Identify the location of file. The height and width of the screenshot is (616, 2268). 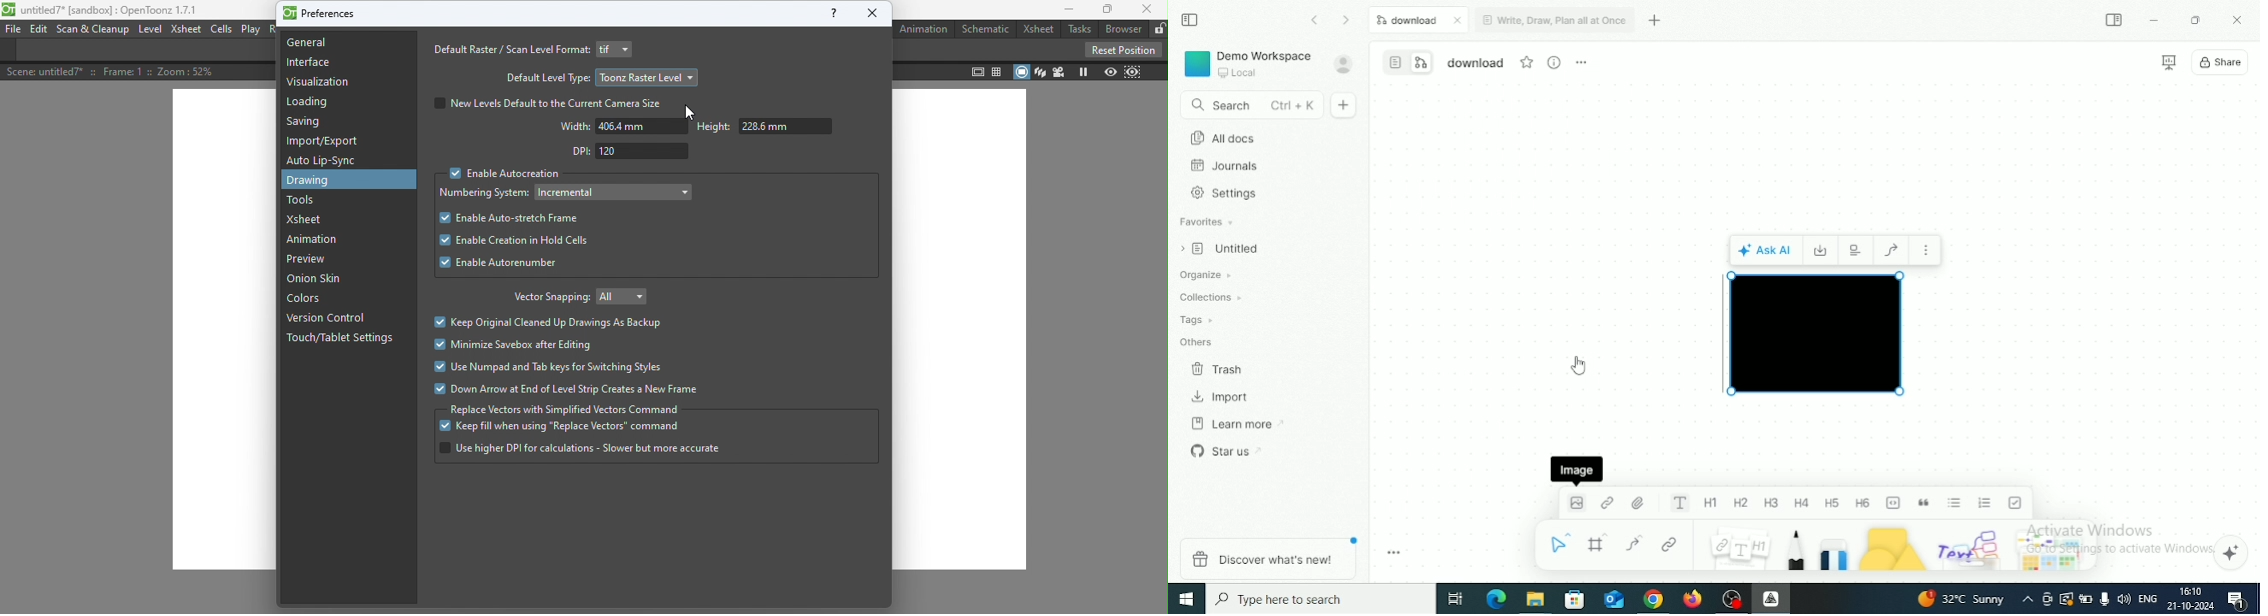
(12, 29).